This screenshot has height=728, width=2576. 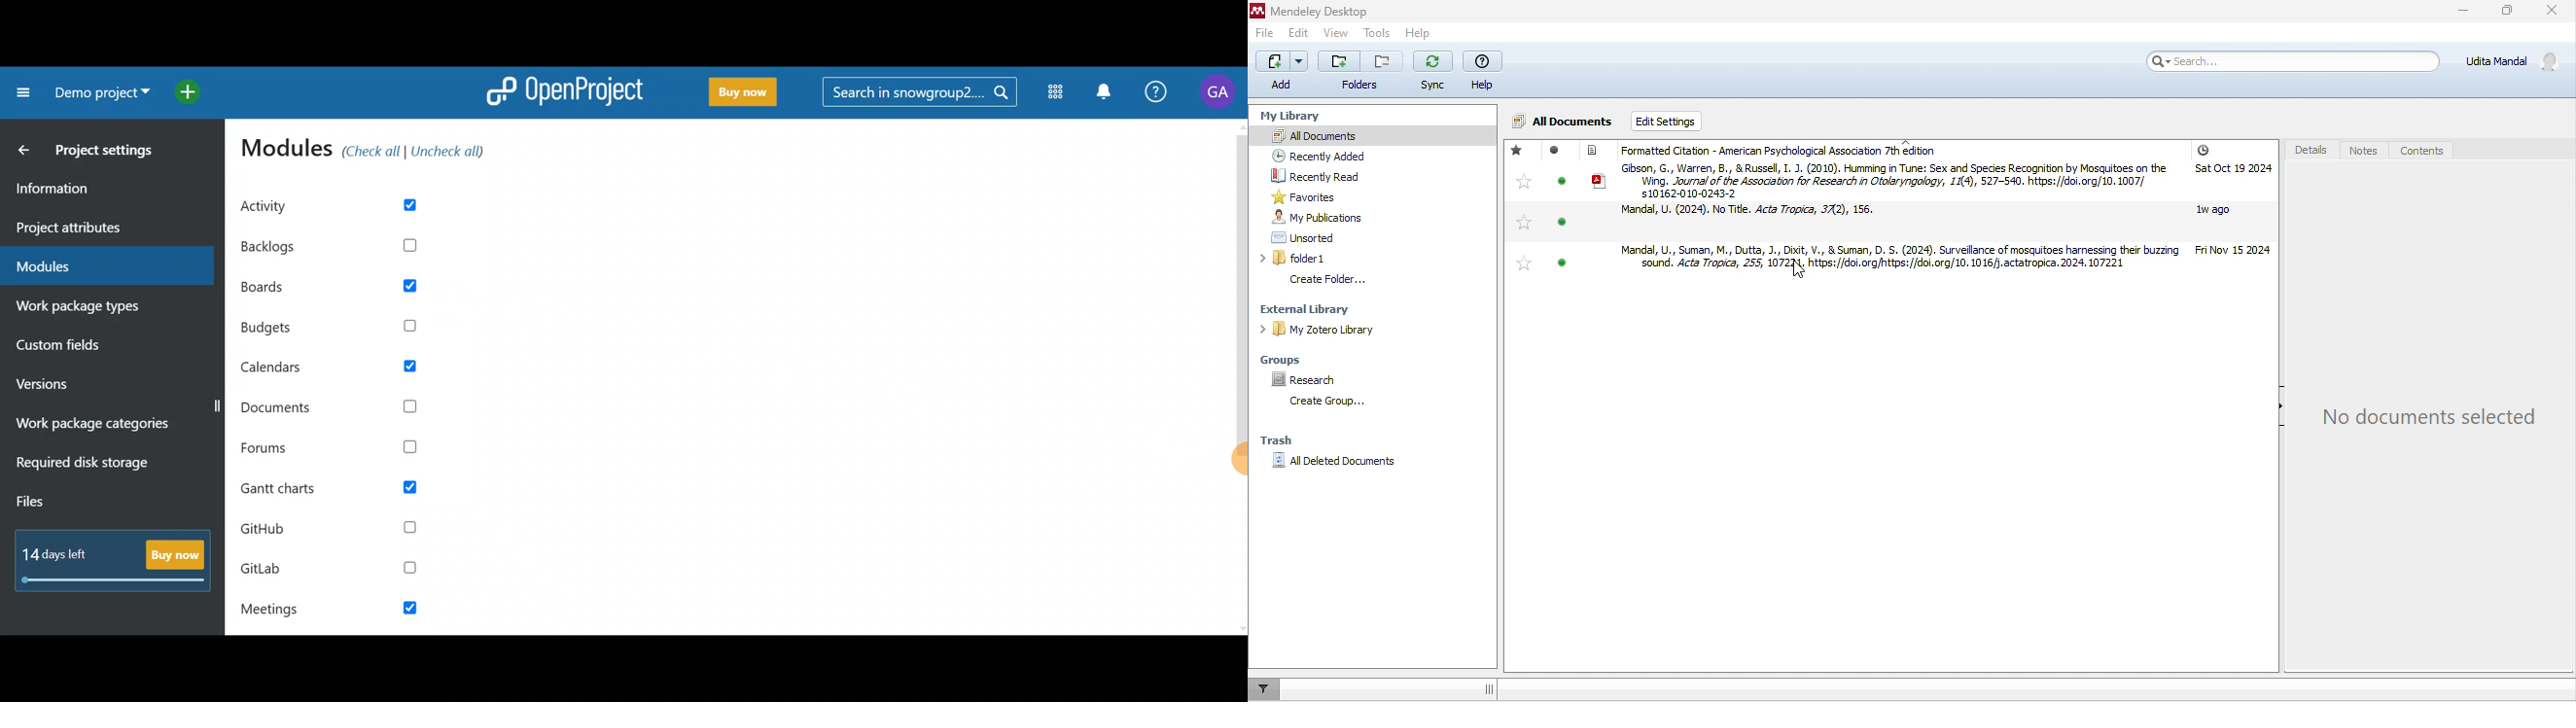 What do you see at coordinates (1353, 308) in the screenshot?
I see `external library` at bounding box center [1353, 308].